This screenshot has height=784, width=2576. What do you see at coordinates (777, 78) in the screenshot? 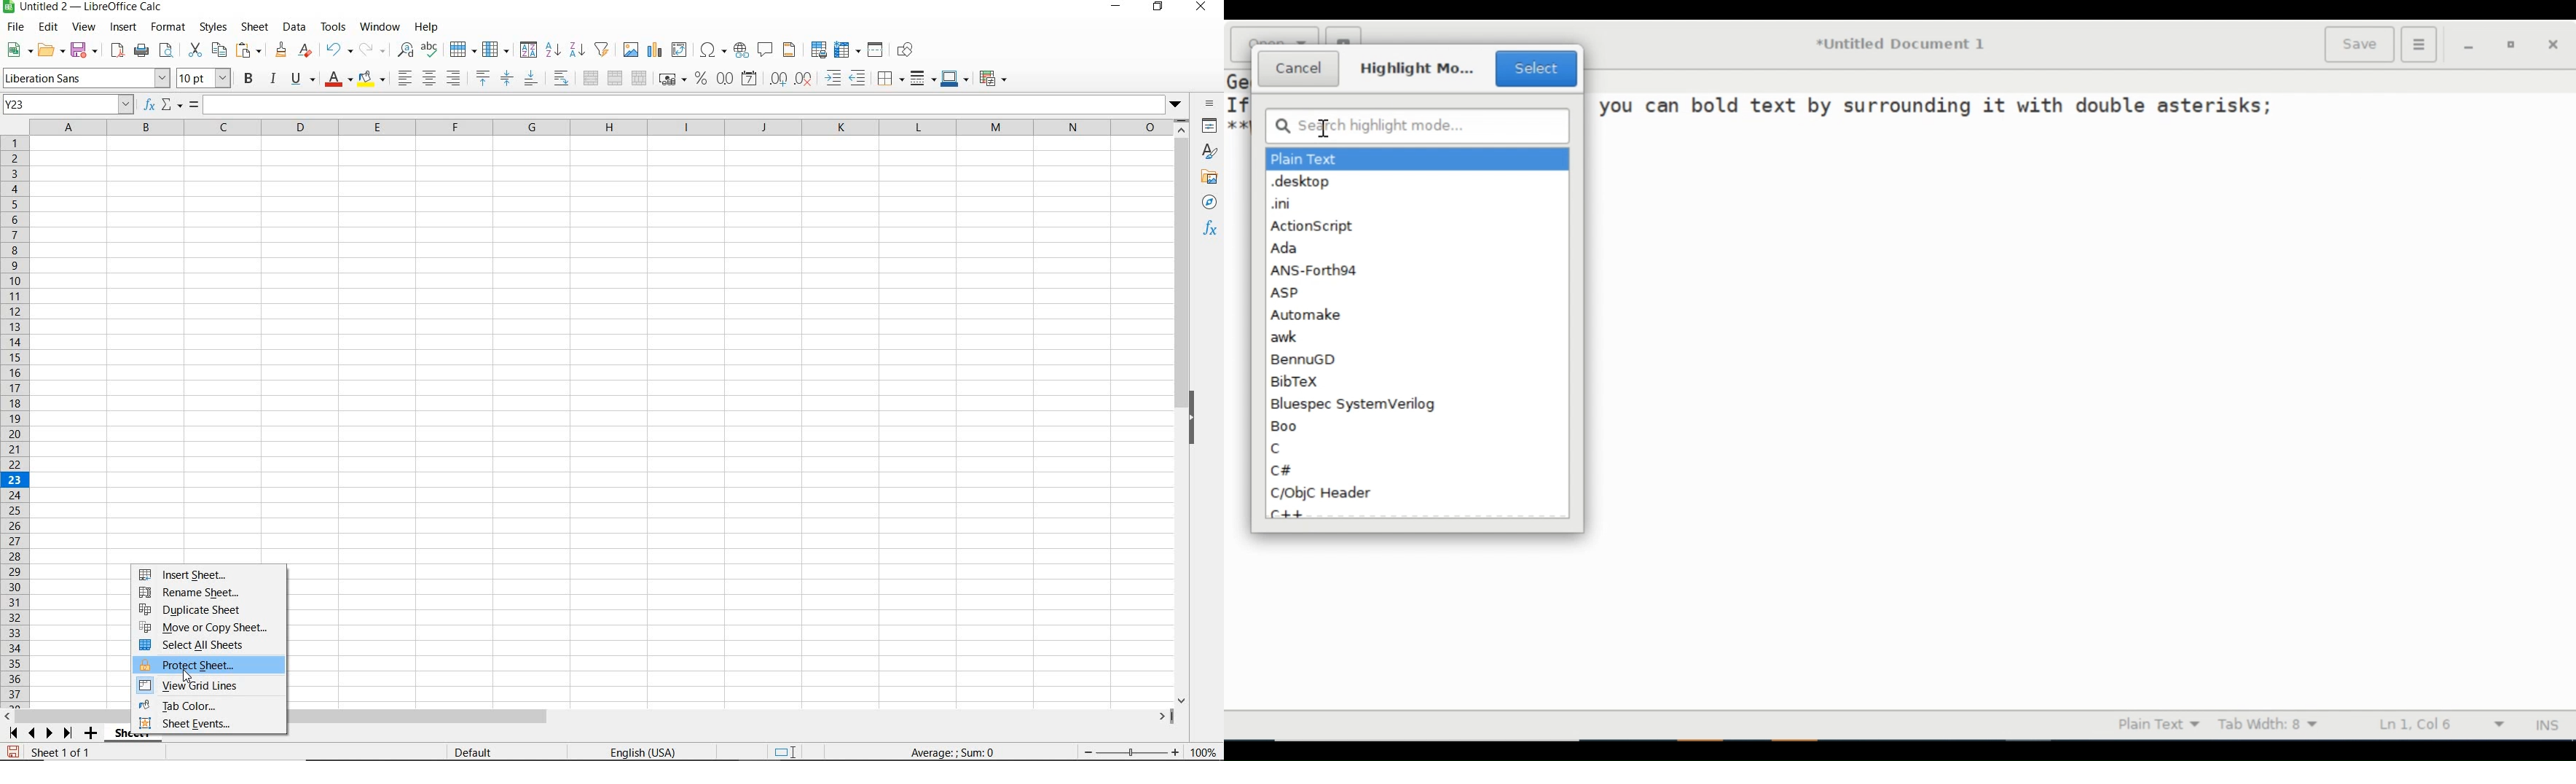
I see `ADD DECIMAL PLACE` at bounding box center [777, 78].